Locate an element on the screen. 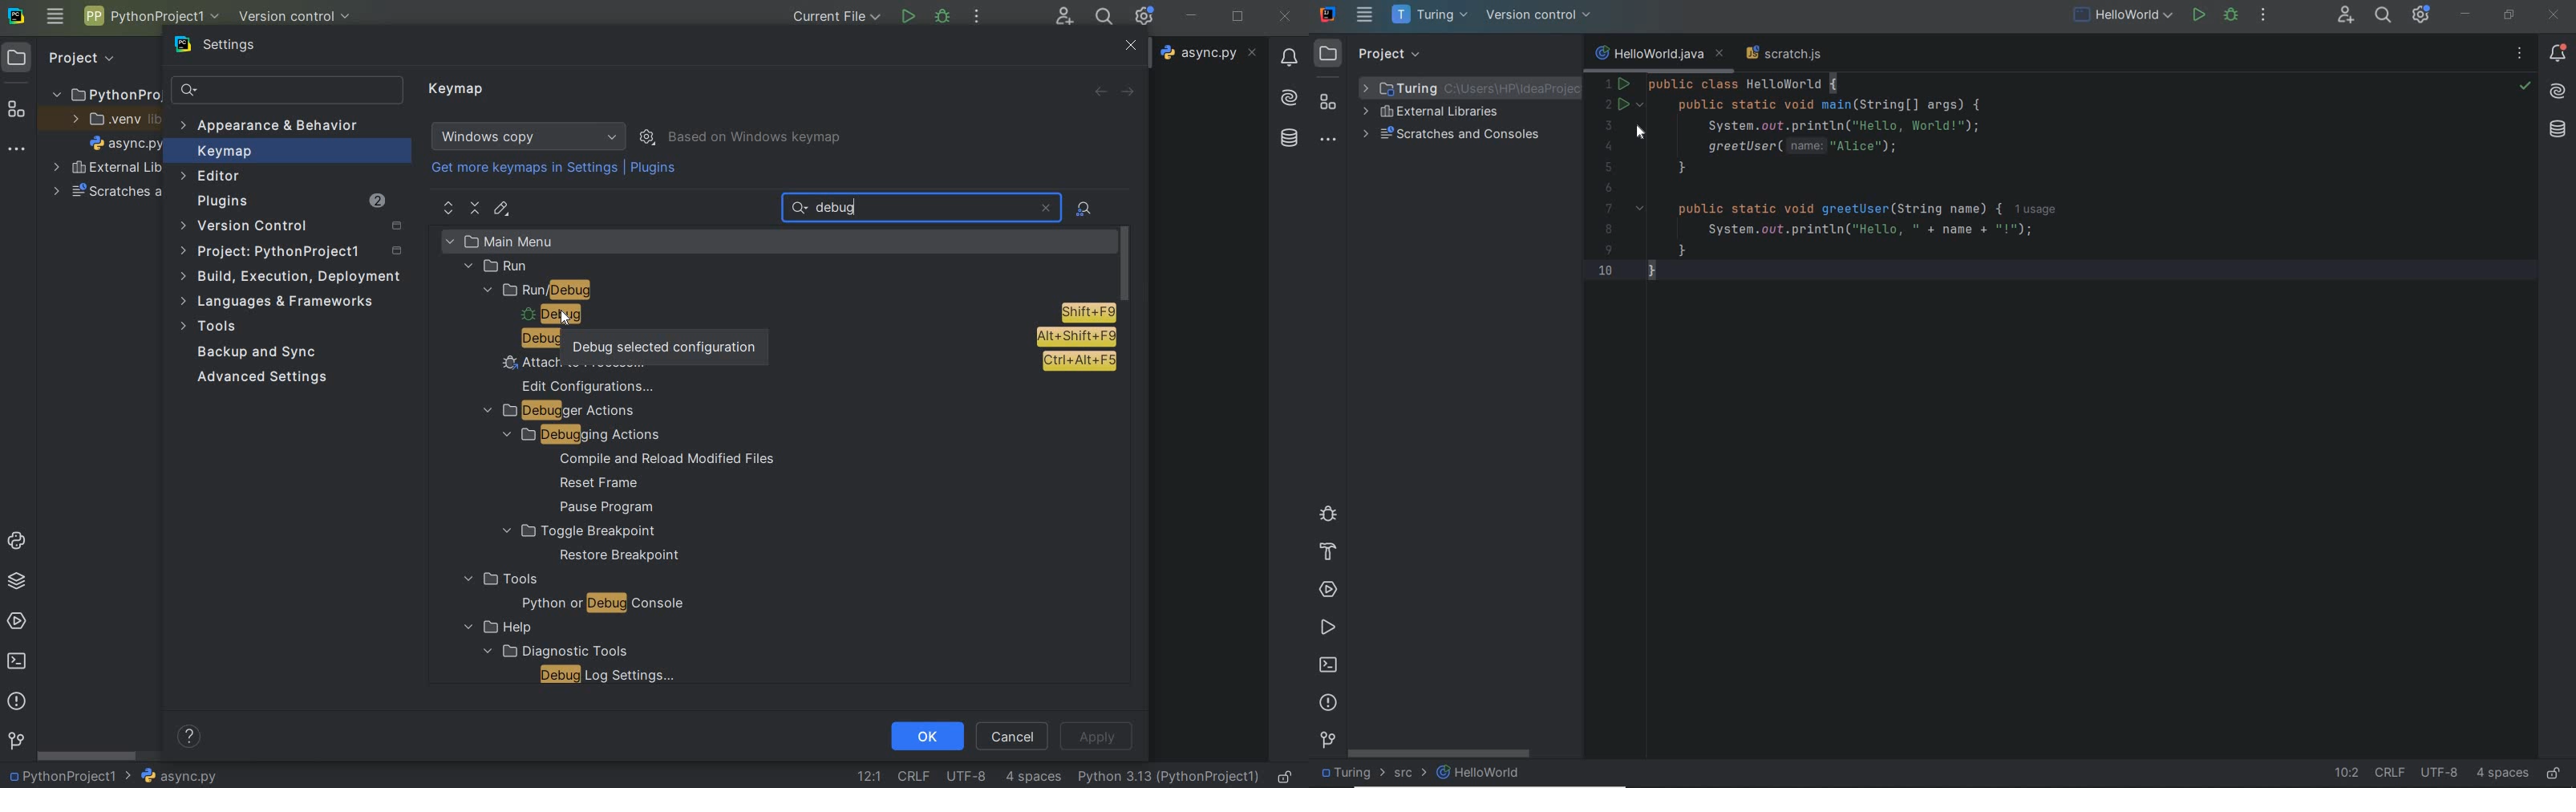  edit shortcut is located at coordinates (500, 209).